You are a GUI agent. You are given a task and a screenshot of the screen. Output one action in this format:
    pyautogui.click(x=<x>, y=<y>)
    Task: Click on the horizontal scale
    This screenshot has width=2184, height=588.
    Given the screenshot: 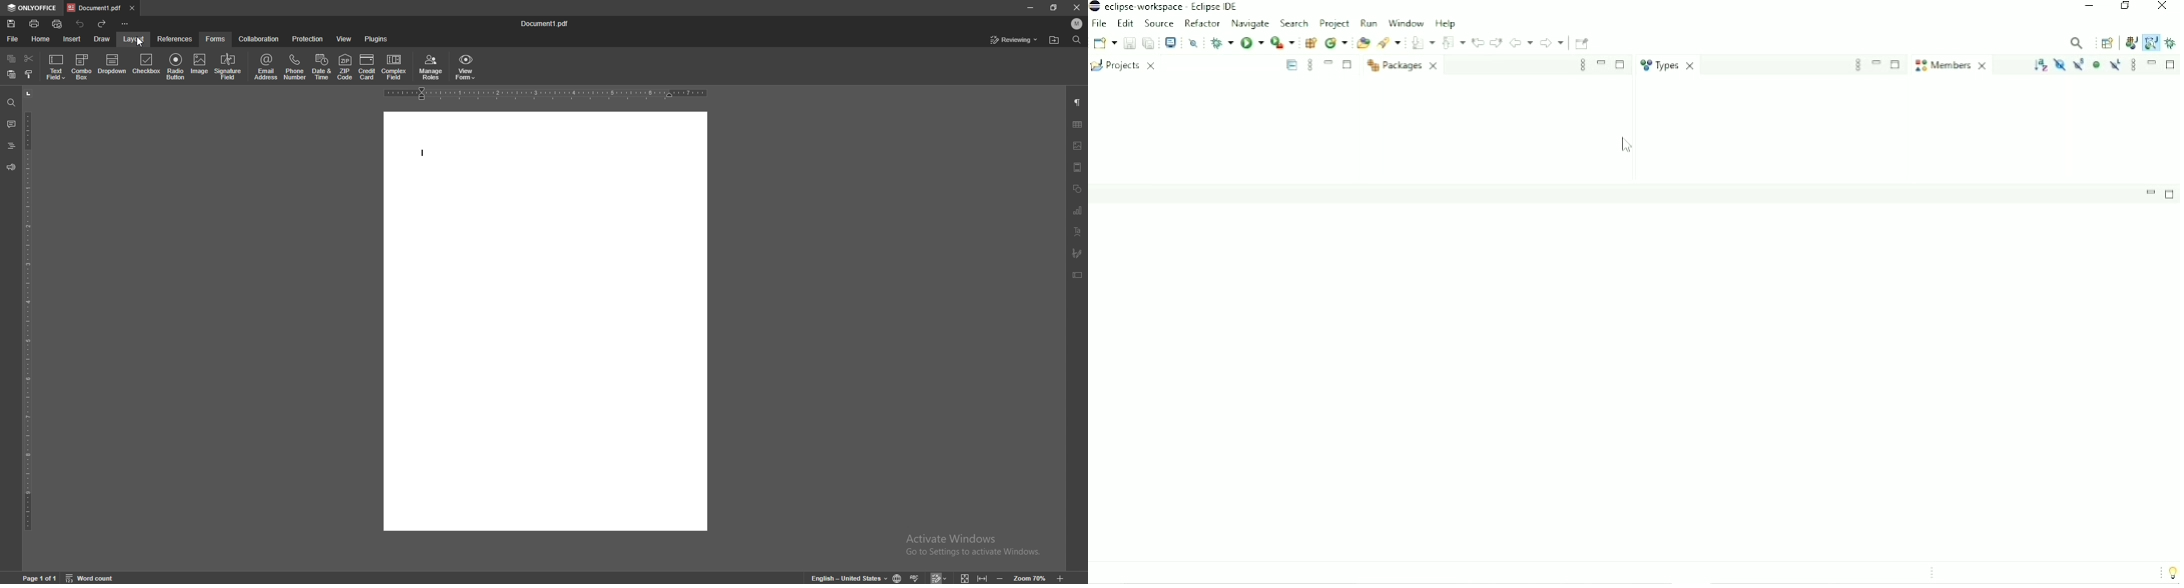 What is the action you would take?
    pyautogui.click(x=546, y=94)
    